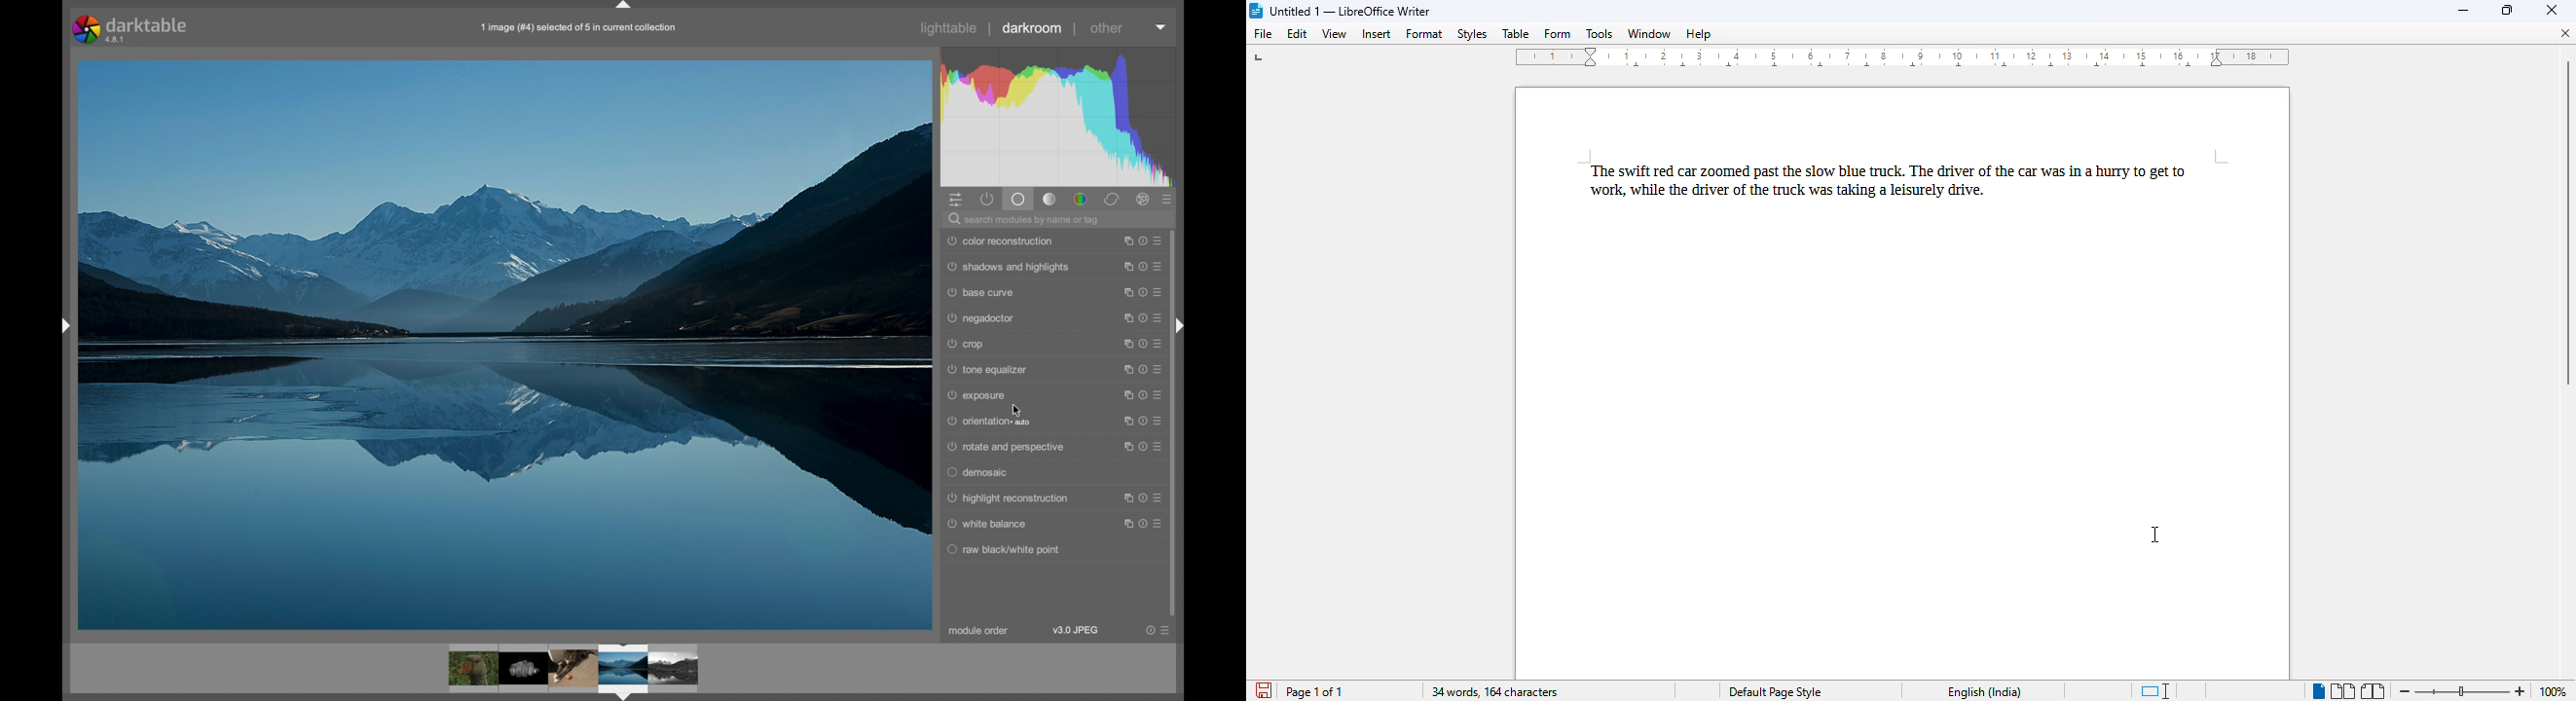 The height and width of the screenshot is (728, 2576). Describe the element at coordinates (1425, 33) in the screenshot. I see `format` at that location.